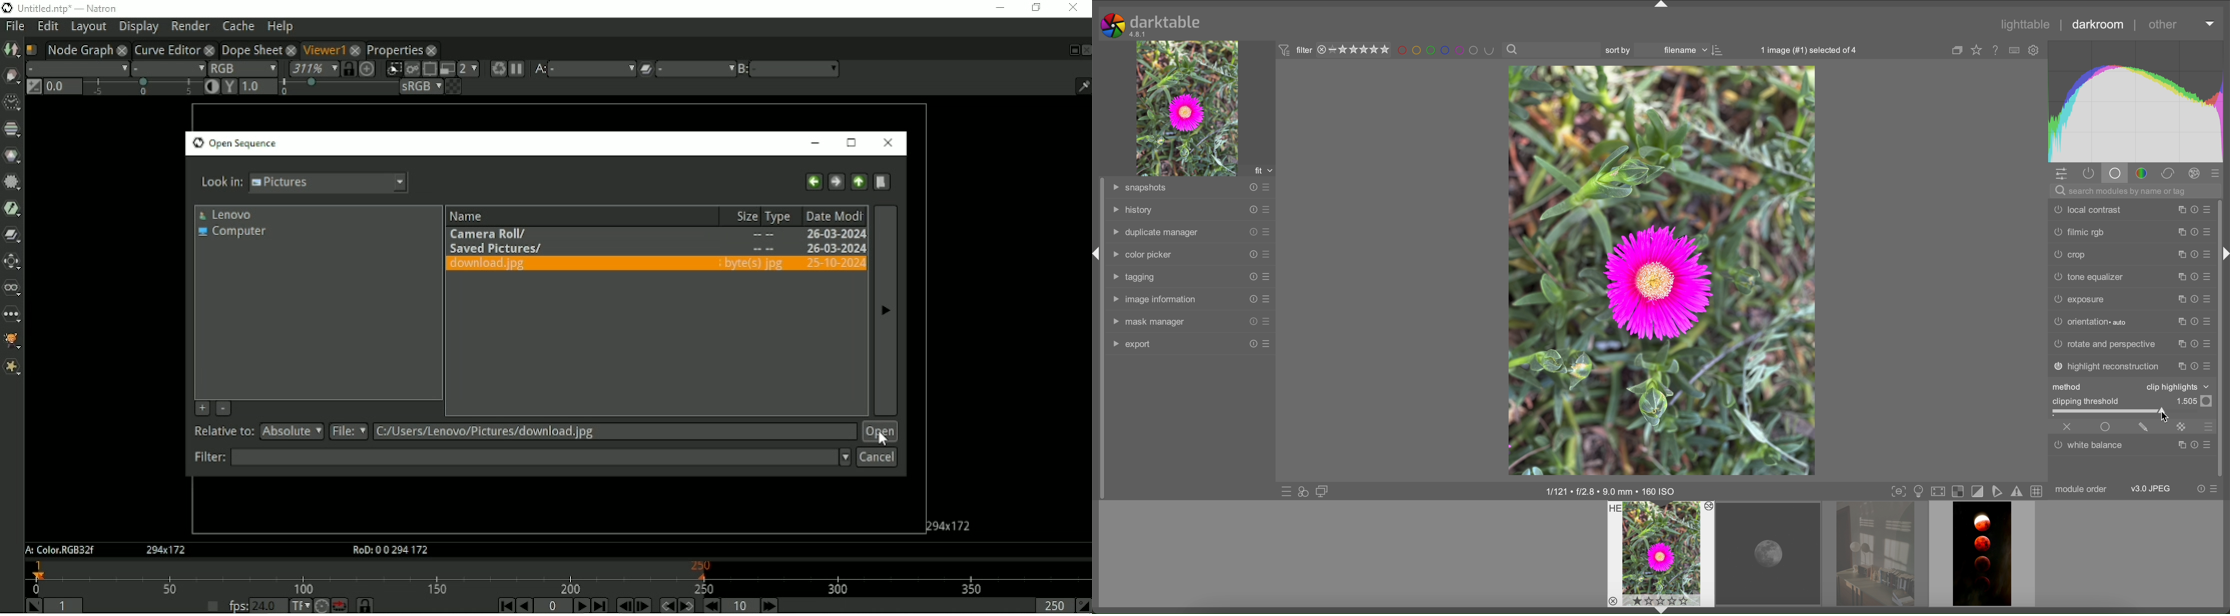  What do you see at coordinates (364, 605) in the screenshot?
I see `Synchronize timeline frame range` at bounding box center [364, 605].